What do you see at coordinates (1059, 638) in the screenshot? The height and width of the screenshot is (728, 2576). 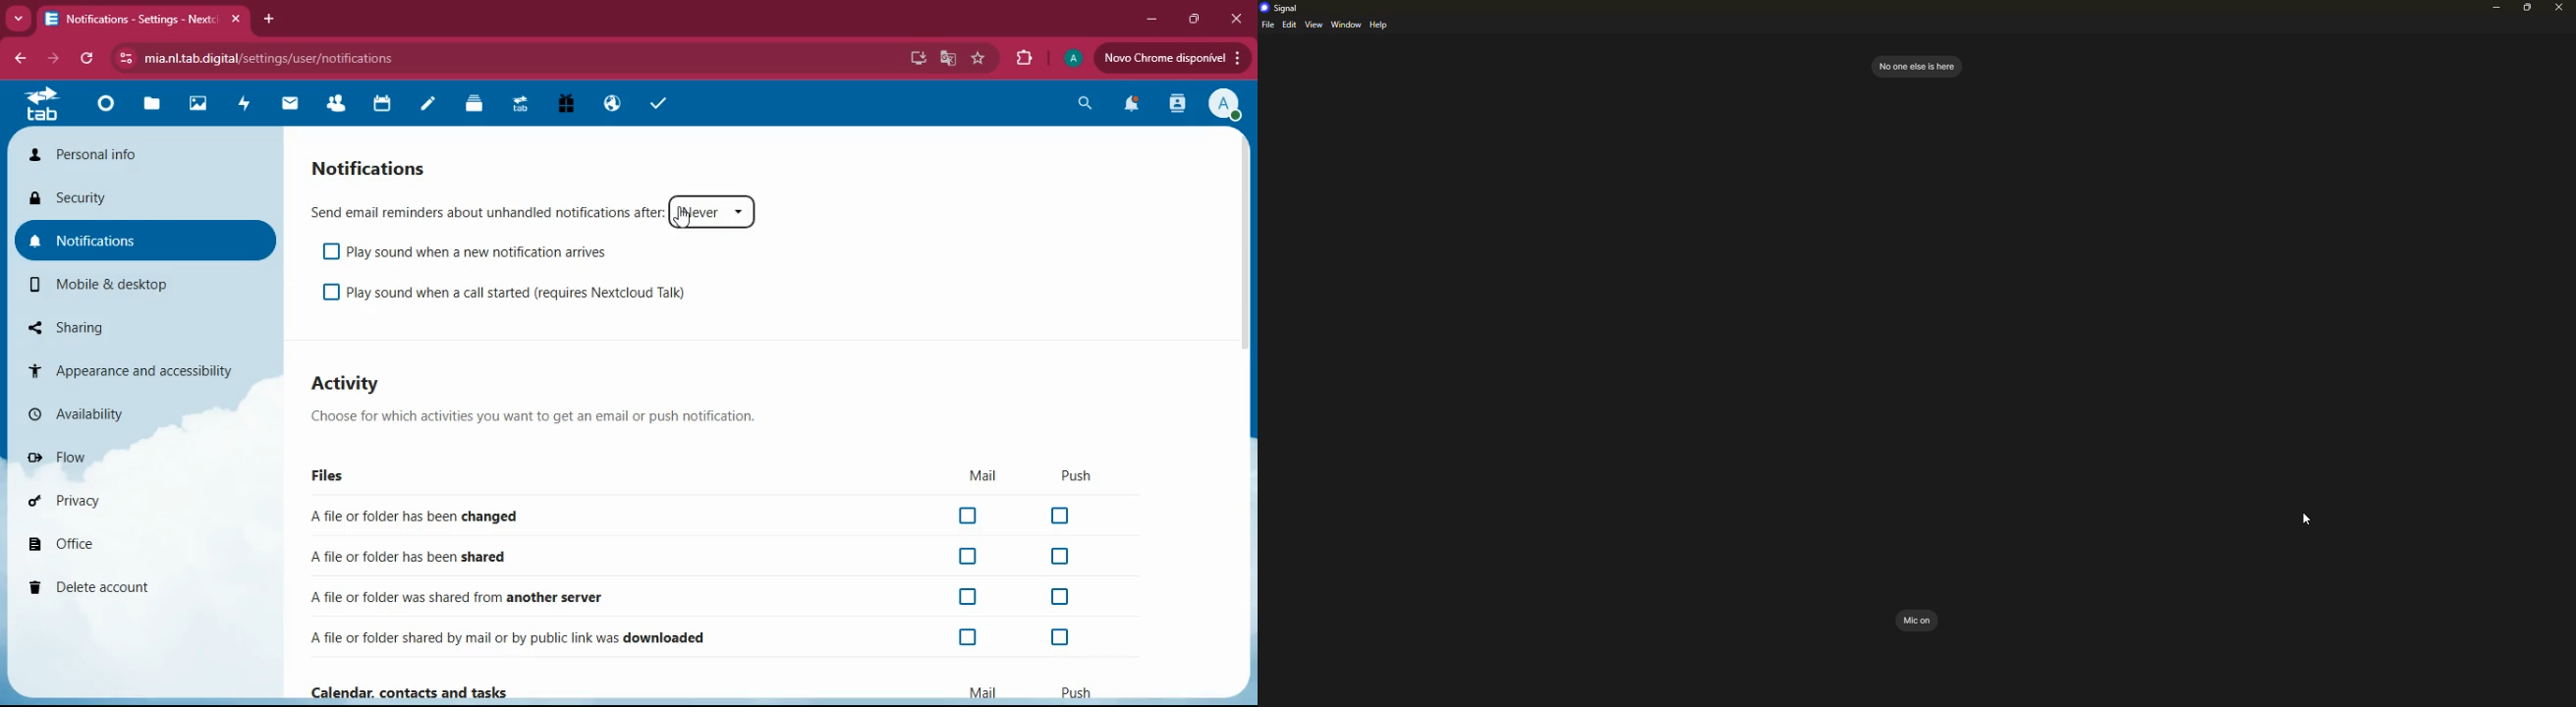 I see `off` at bounding box center [1059, 638].